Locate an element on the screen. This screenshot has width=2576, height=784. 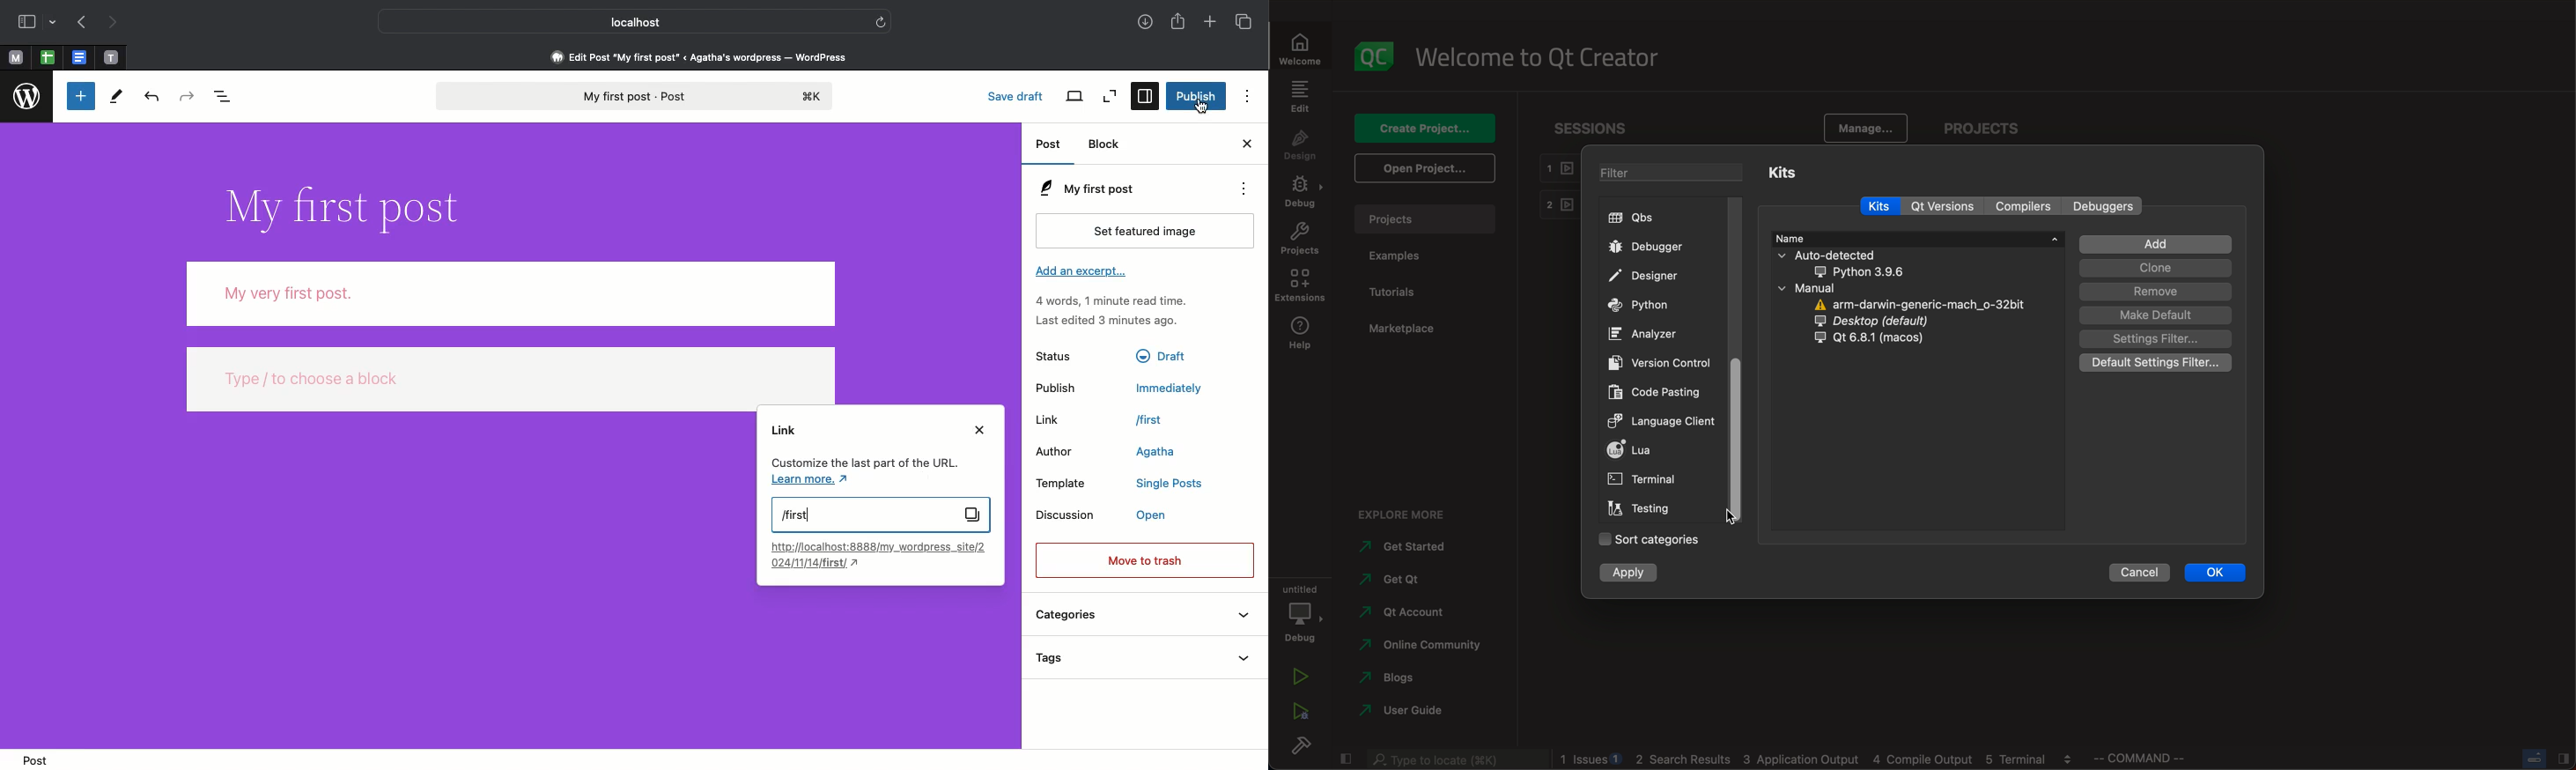
Immediately is located at coordinates (1171, 387).